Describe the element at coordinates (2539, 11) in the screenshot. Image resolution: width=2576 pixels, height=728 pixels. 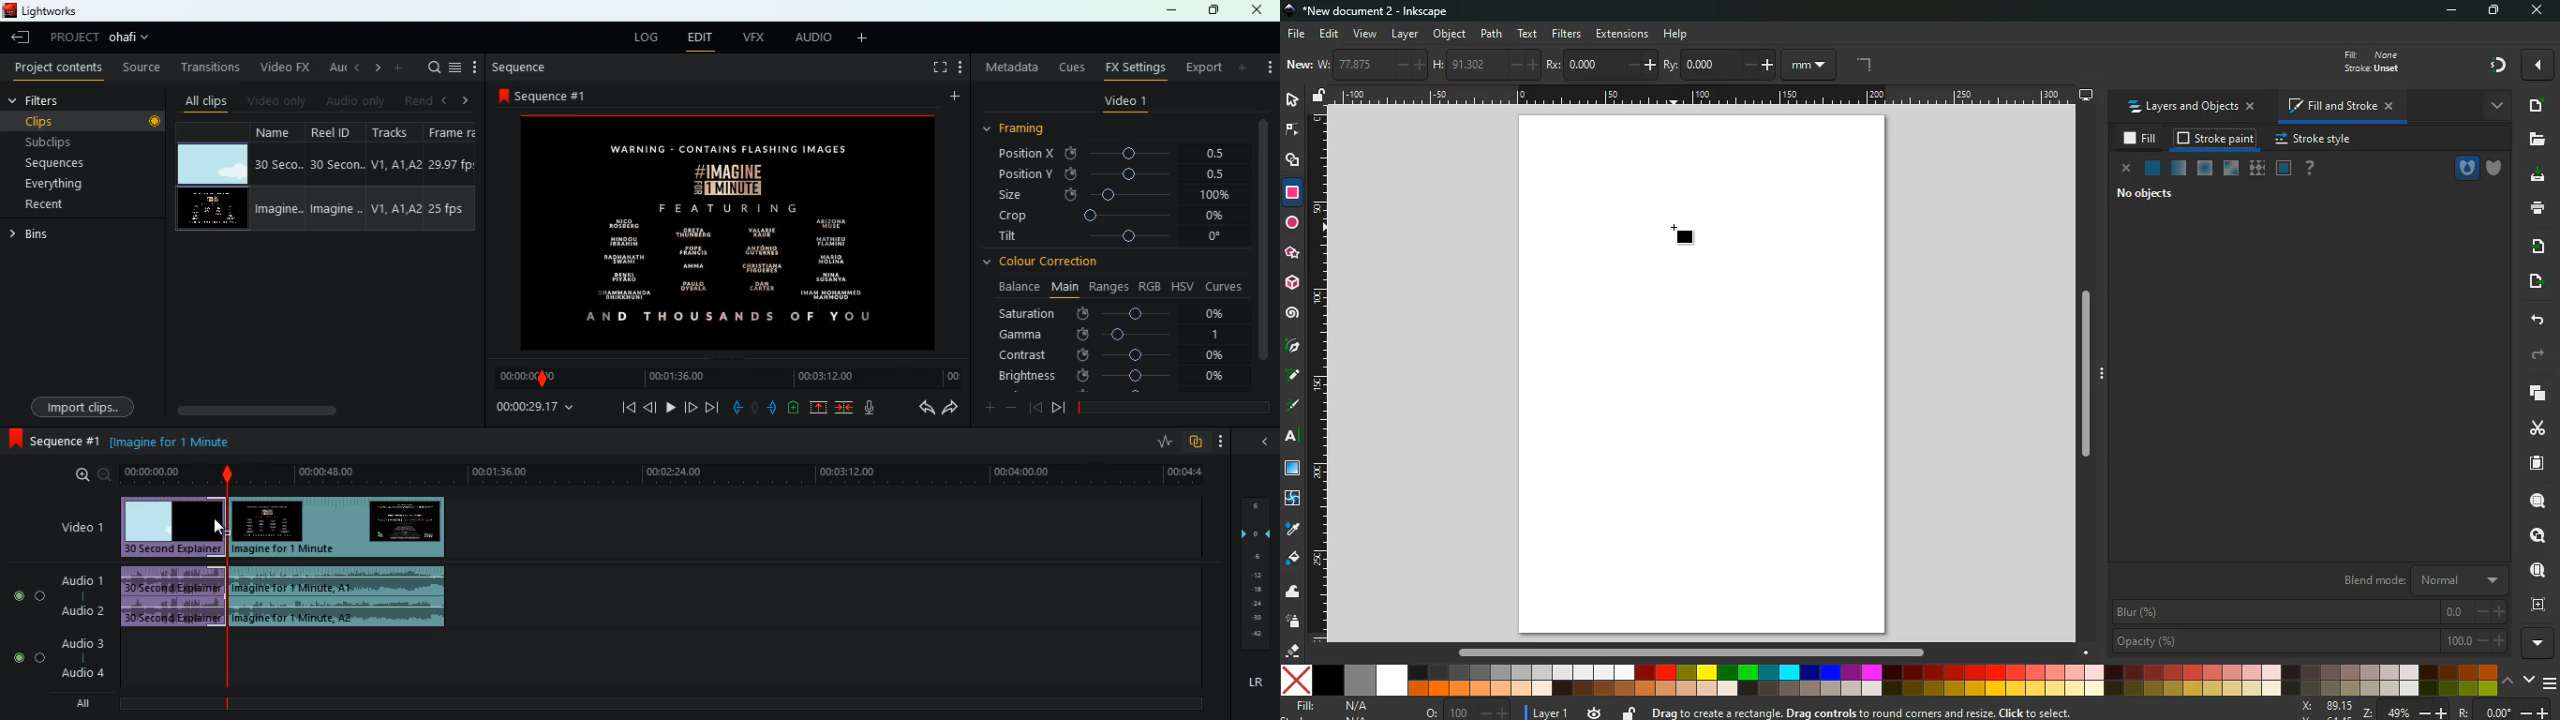
I see `close` at that location.